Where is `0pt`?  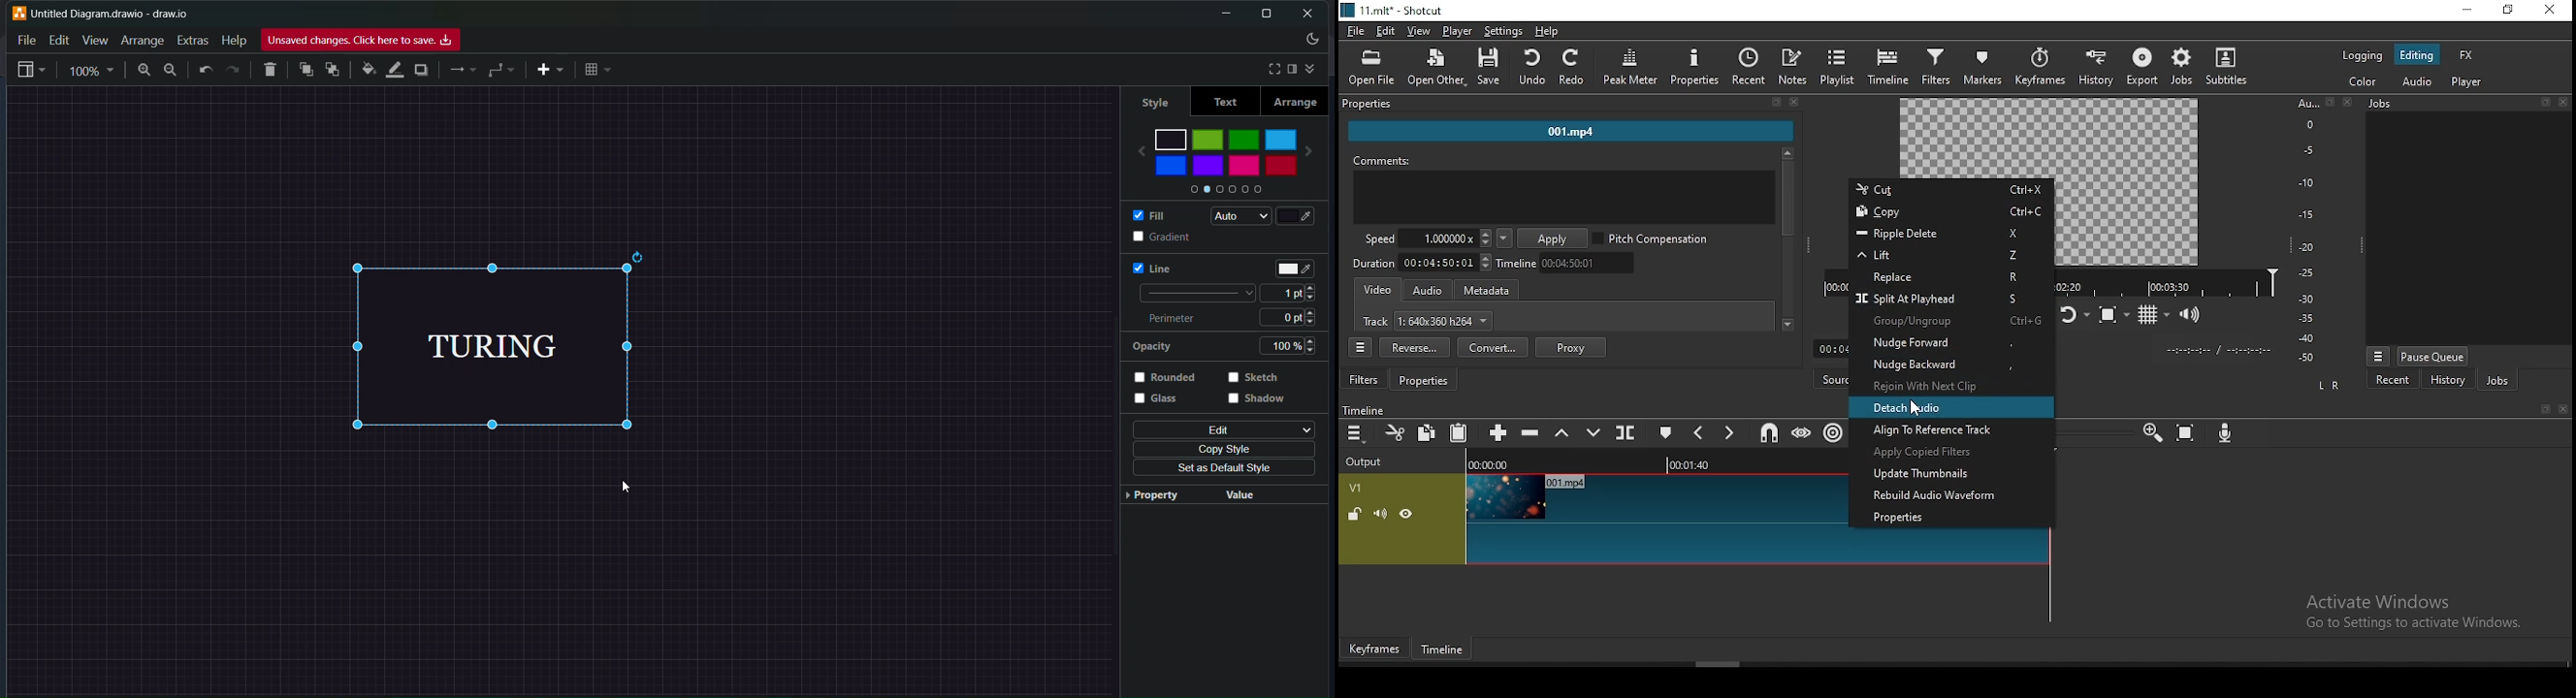 0pt is located at coordinates (1299, 316).